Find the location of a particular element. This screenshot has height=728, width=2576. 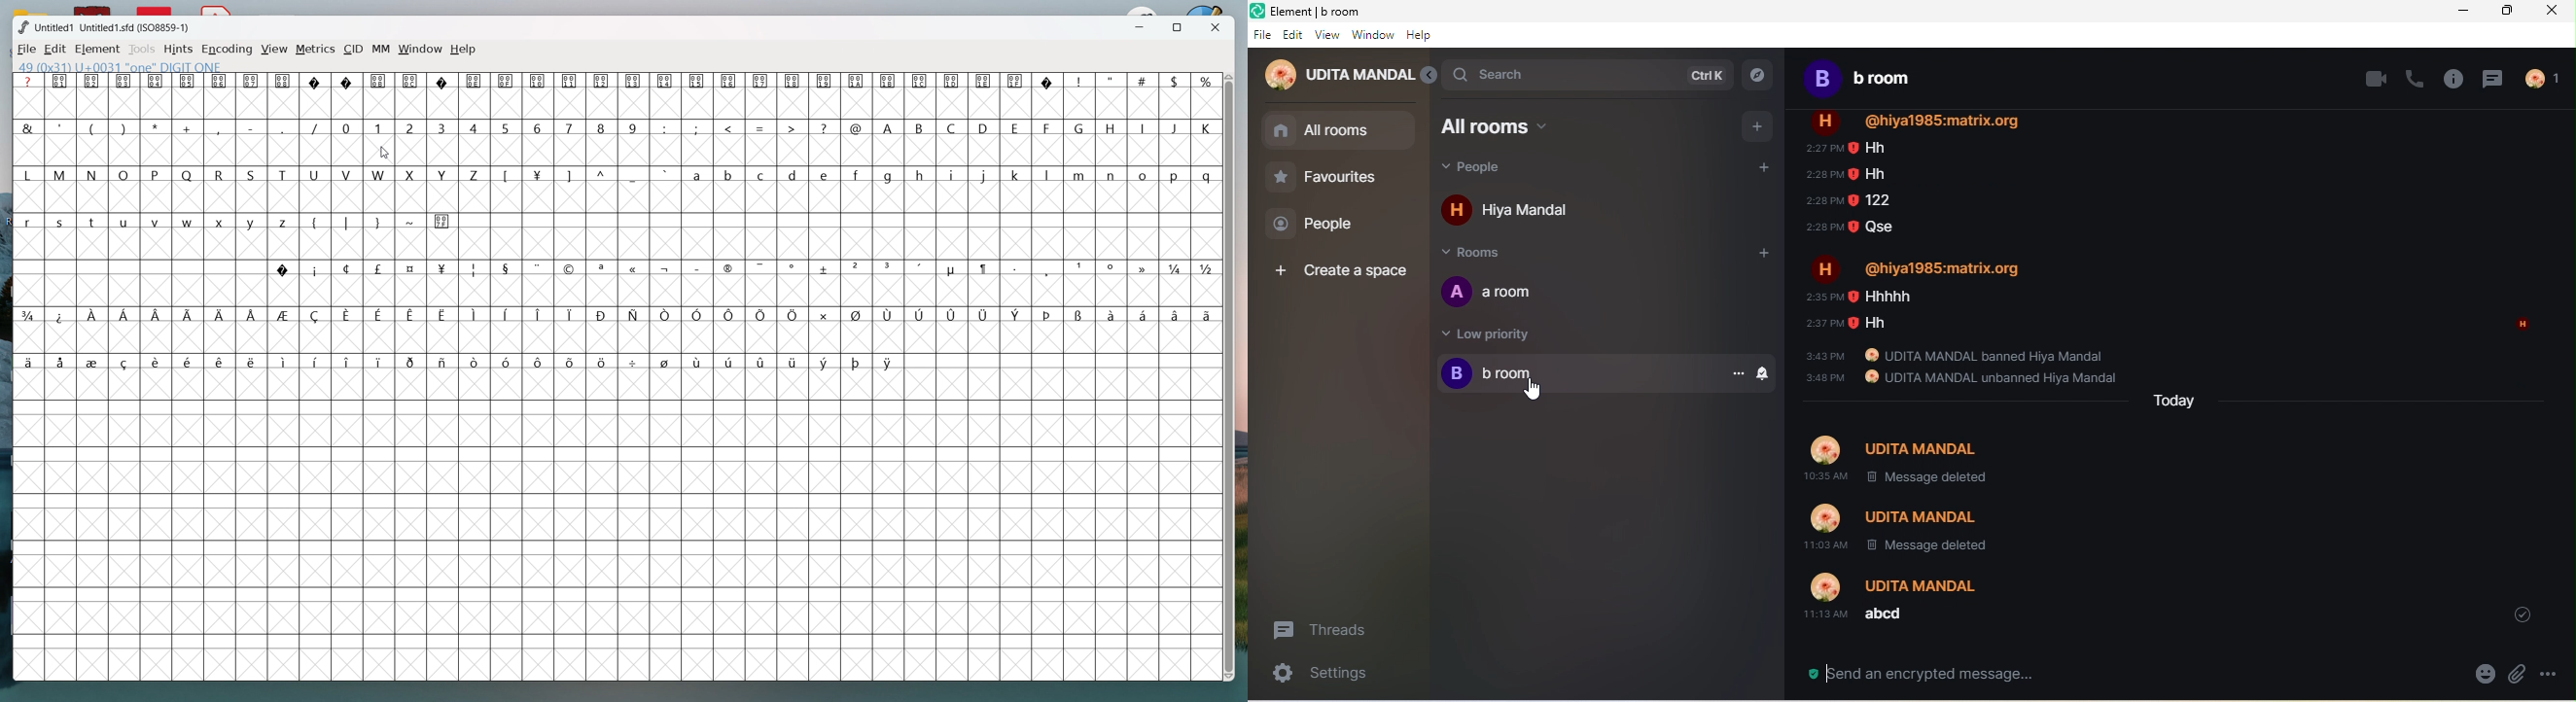

v is located at coordinates (157, 222).